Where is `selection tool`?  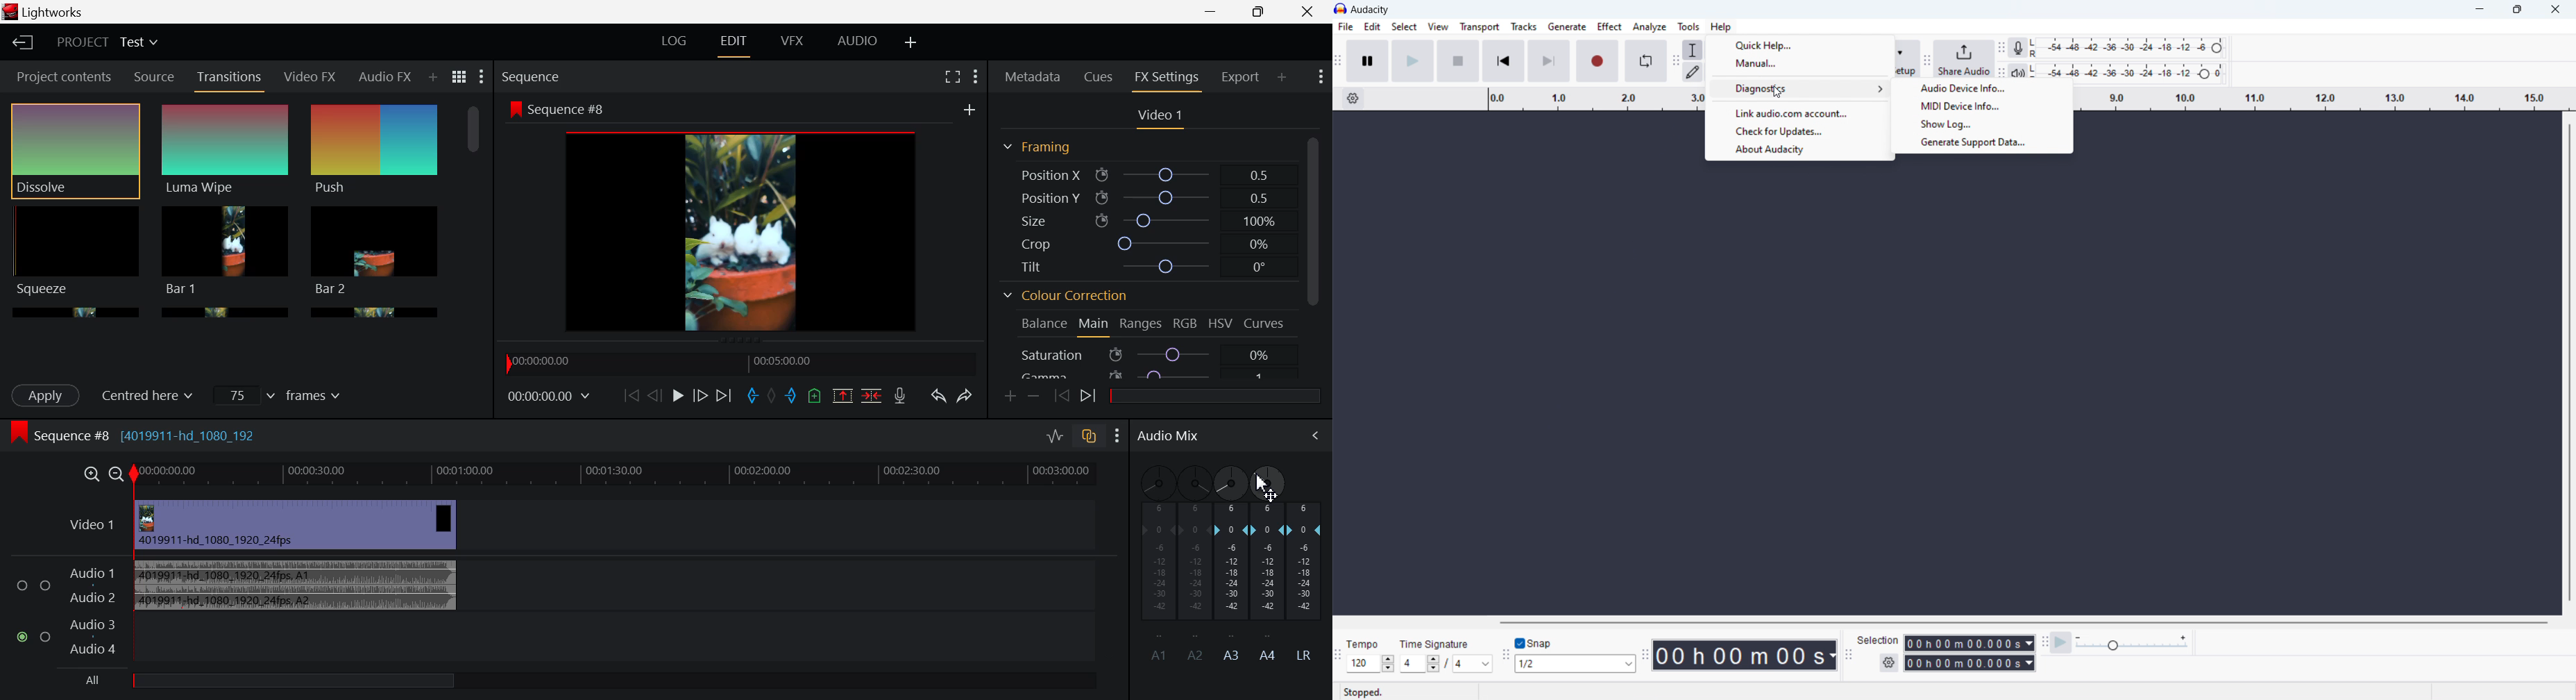
selection tool is located at coordinates (1693, 50).